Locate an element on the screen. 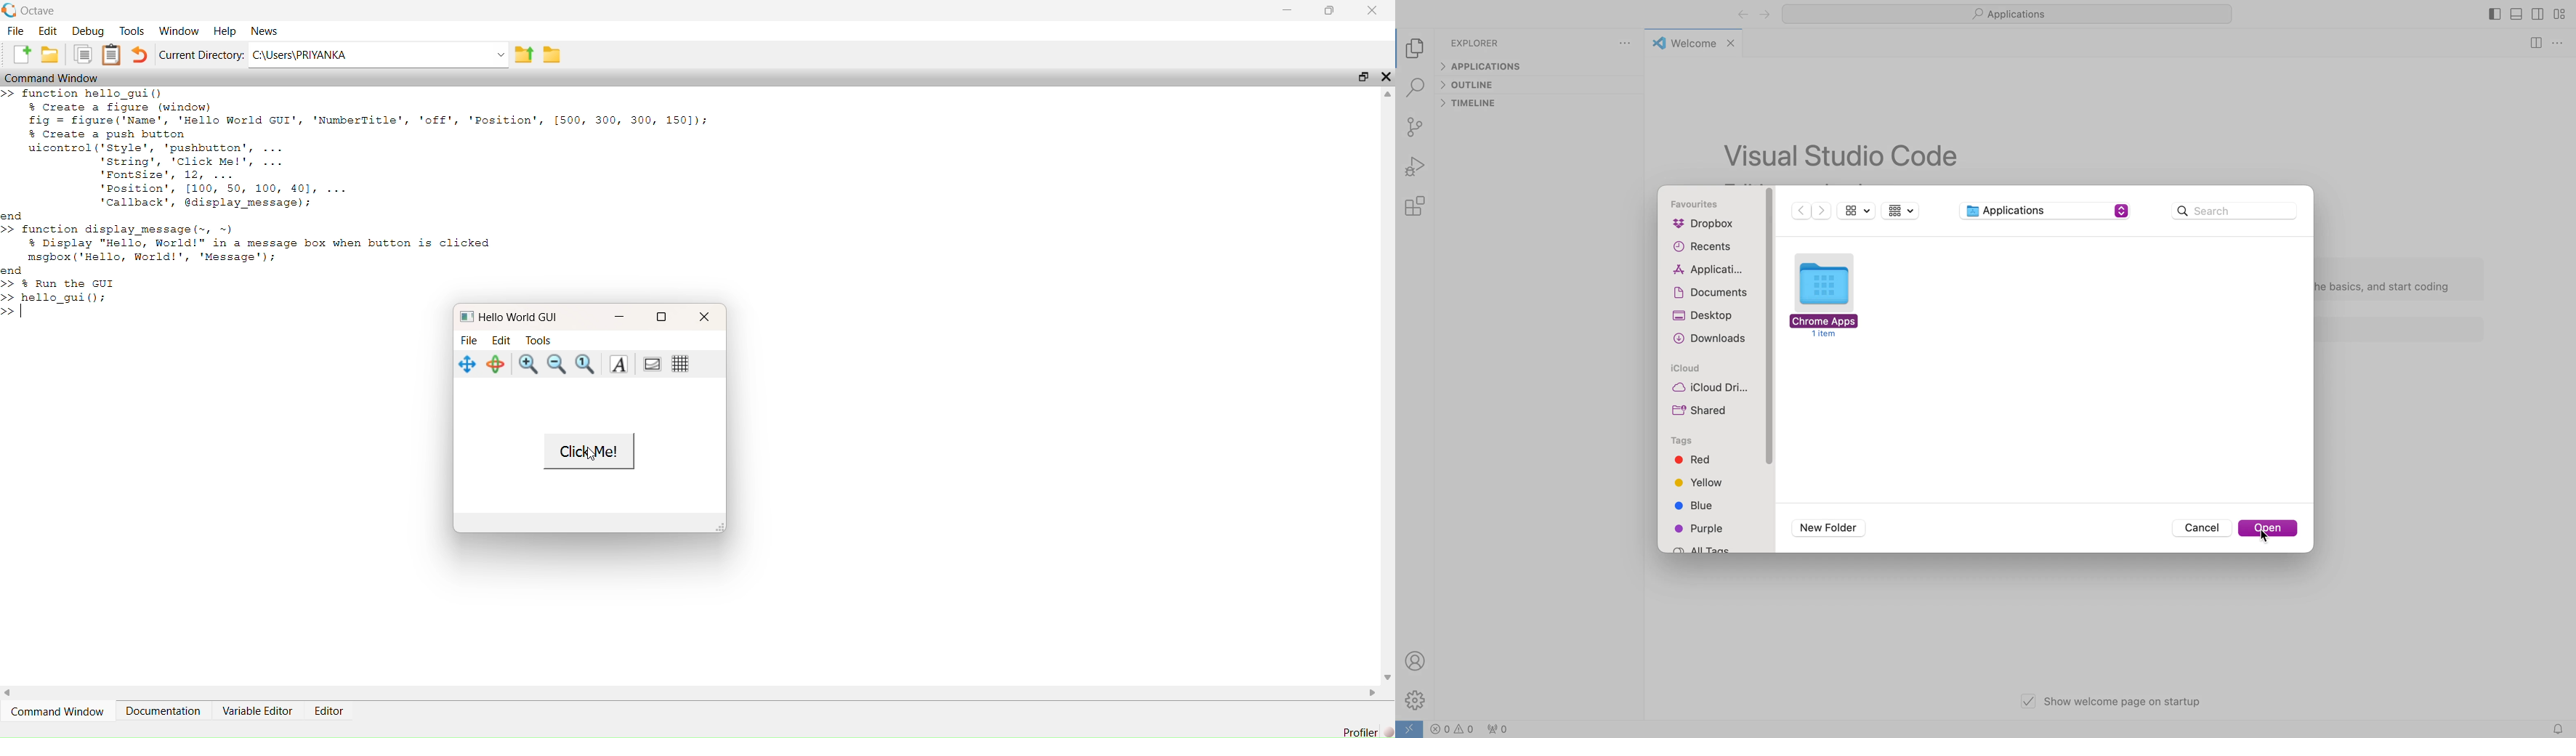 This screenshot has width=2576, height=756. tags is located at coordinates (1685, 442).